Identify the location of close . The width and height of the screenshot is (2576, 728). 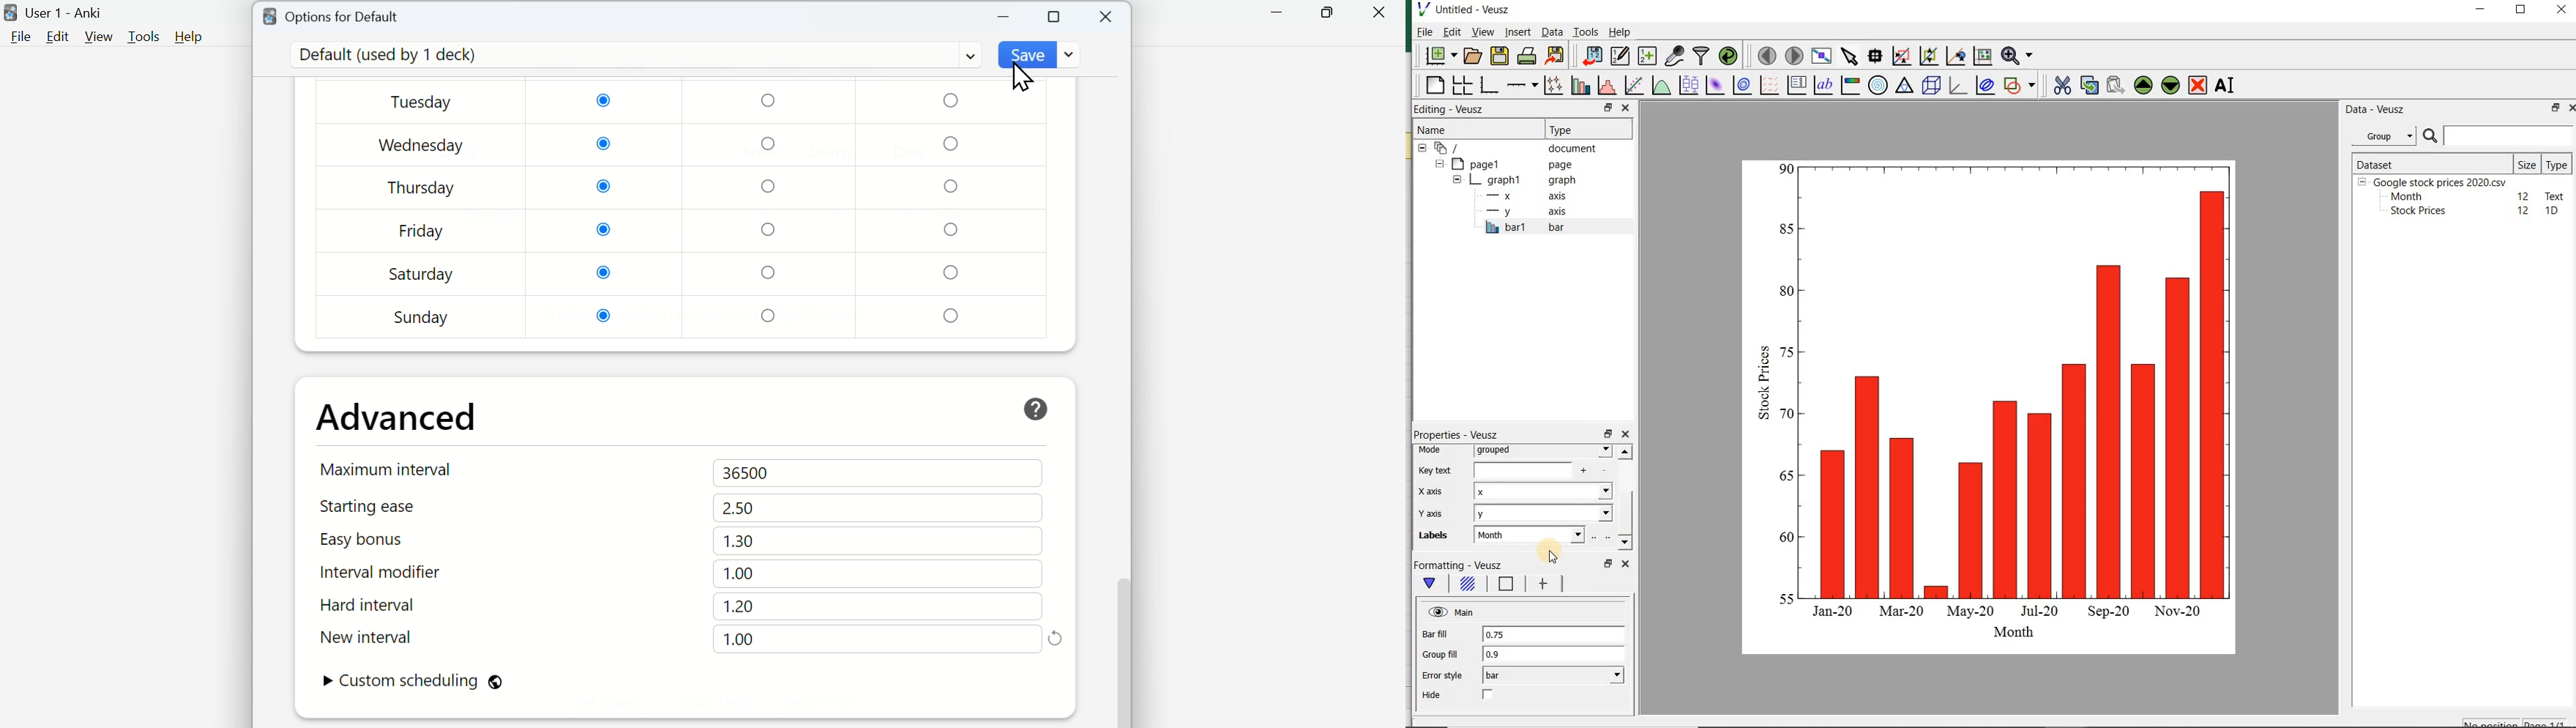
(2576, 108).